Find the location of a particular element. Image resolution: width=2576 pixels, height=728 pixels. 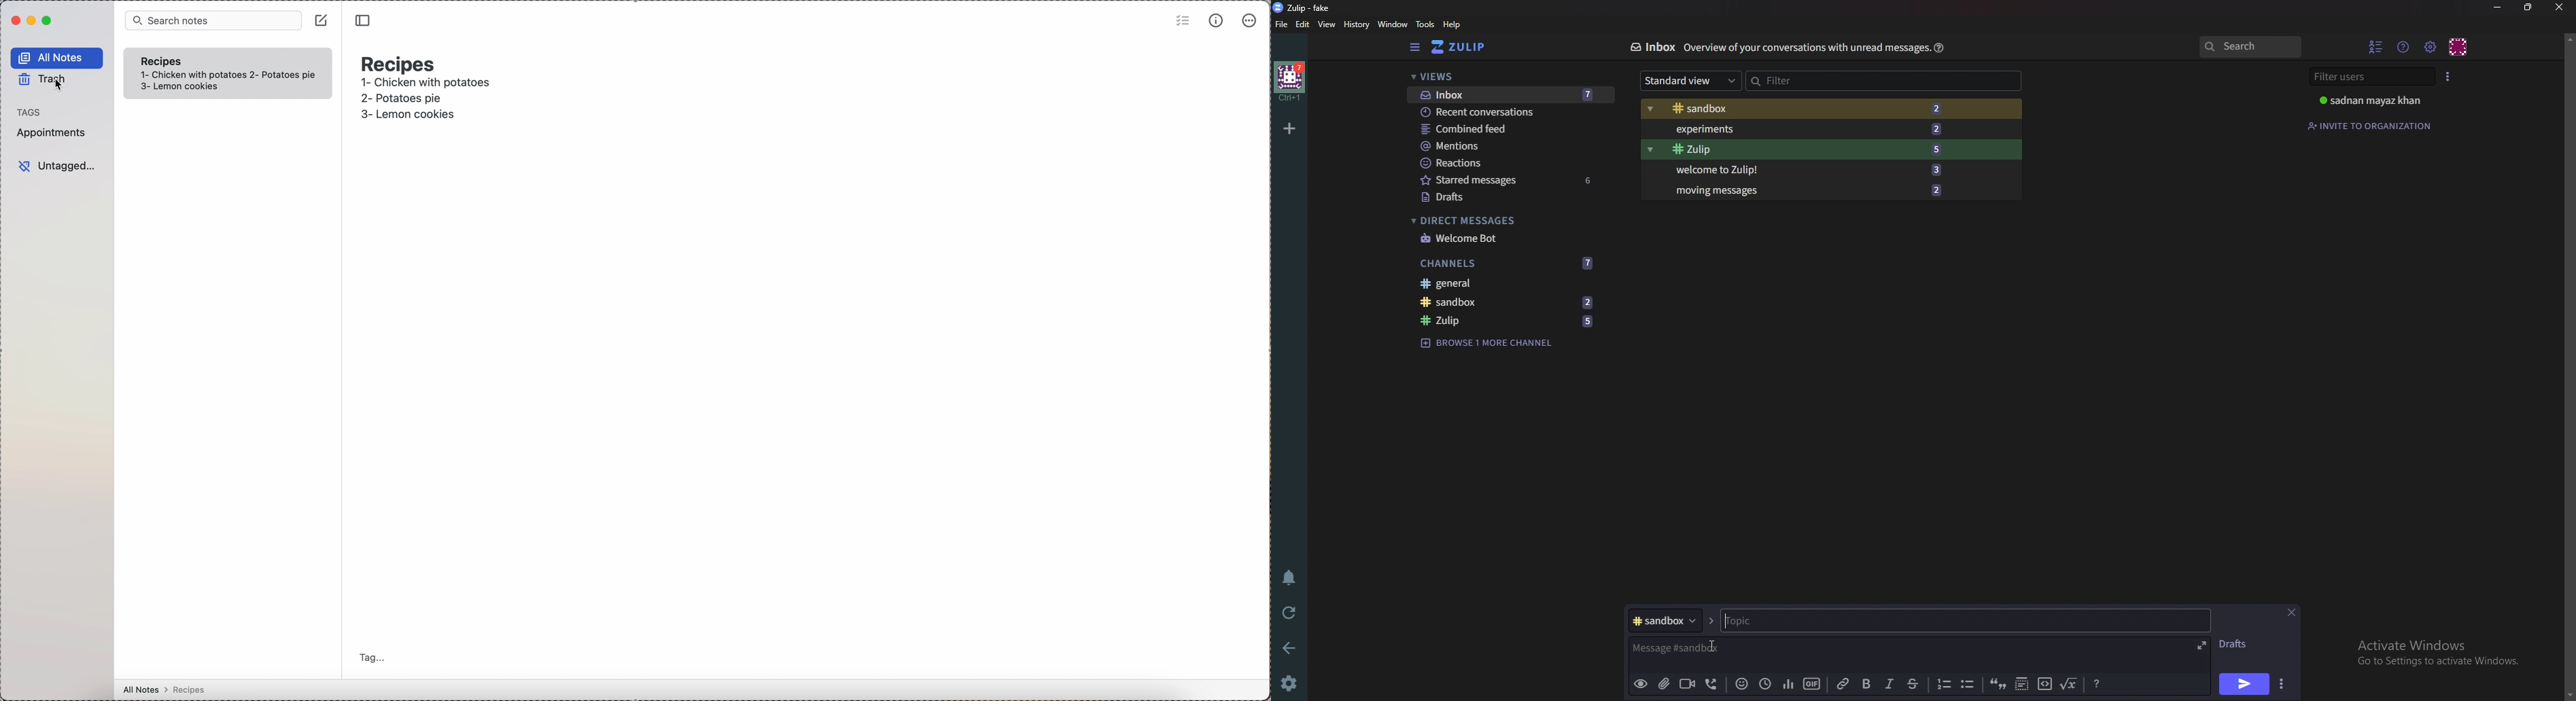

View is located at coordinates (1327, 25).